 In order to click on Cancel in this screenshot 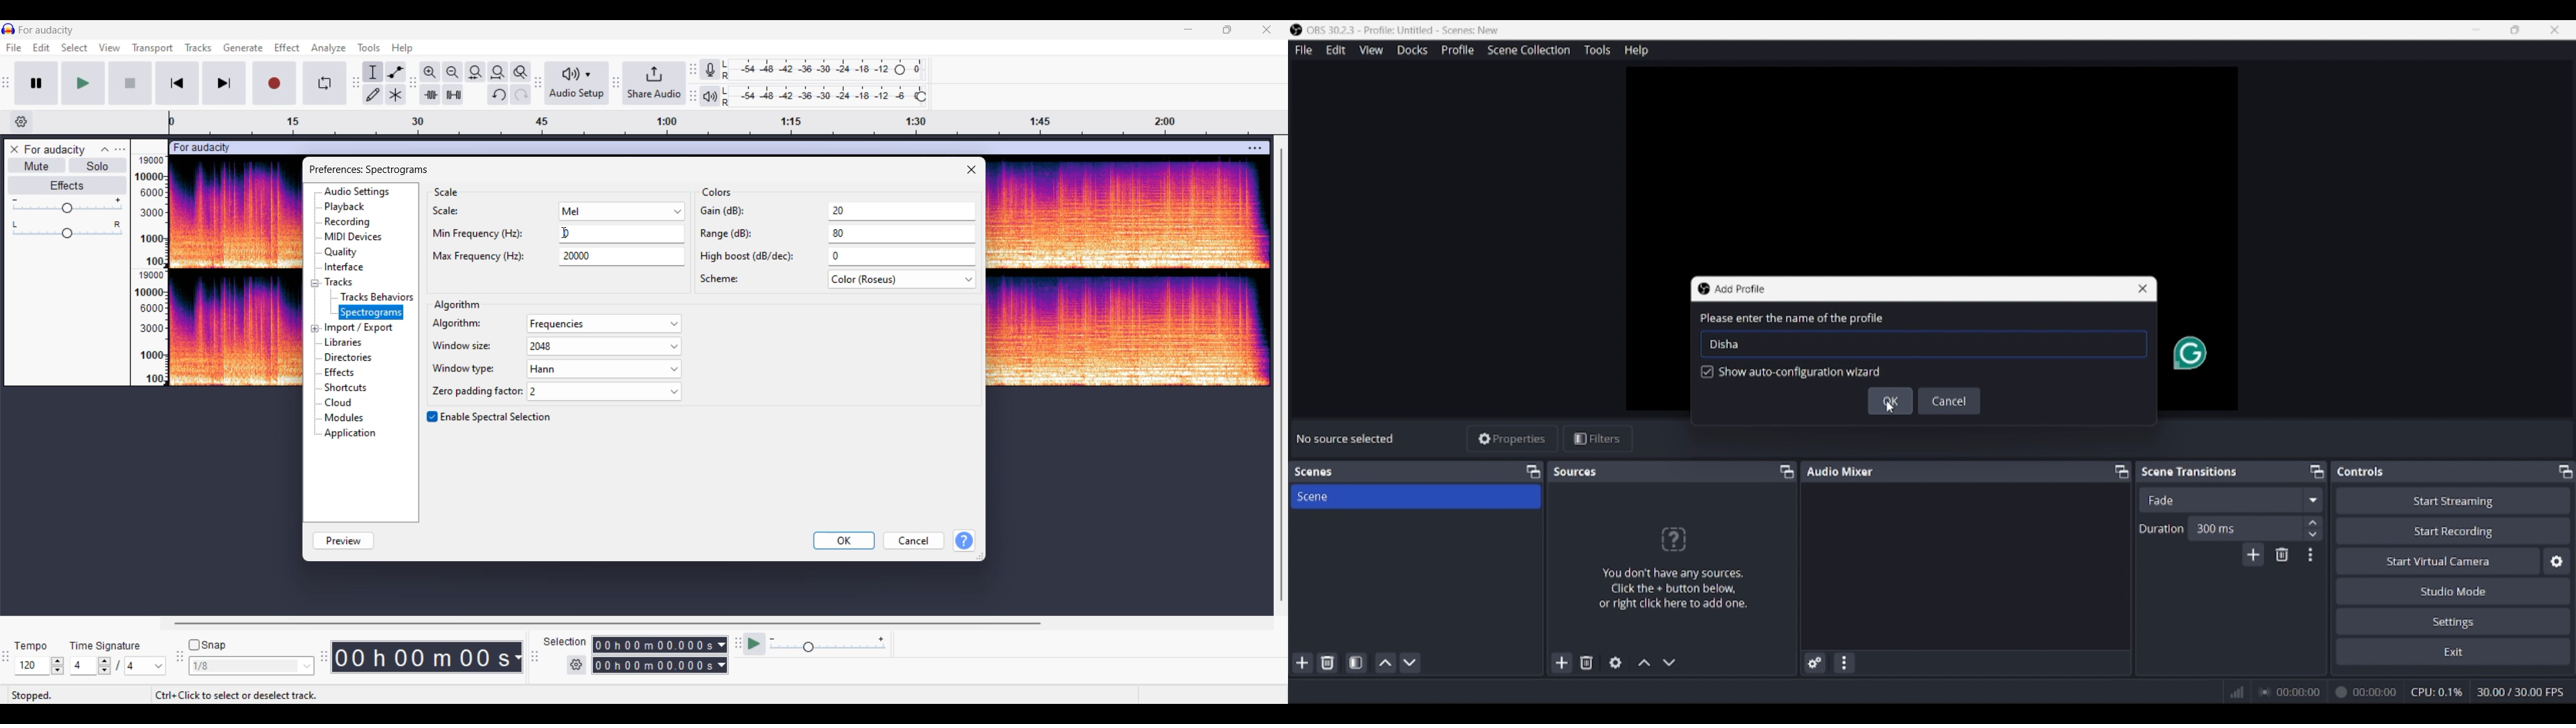, I will do `click(1950, 401)`.